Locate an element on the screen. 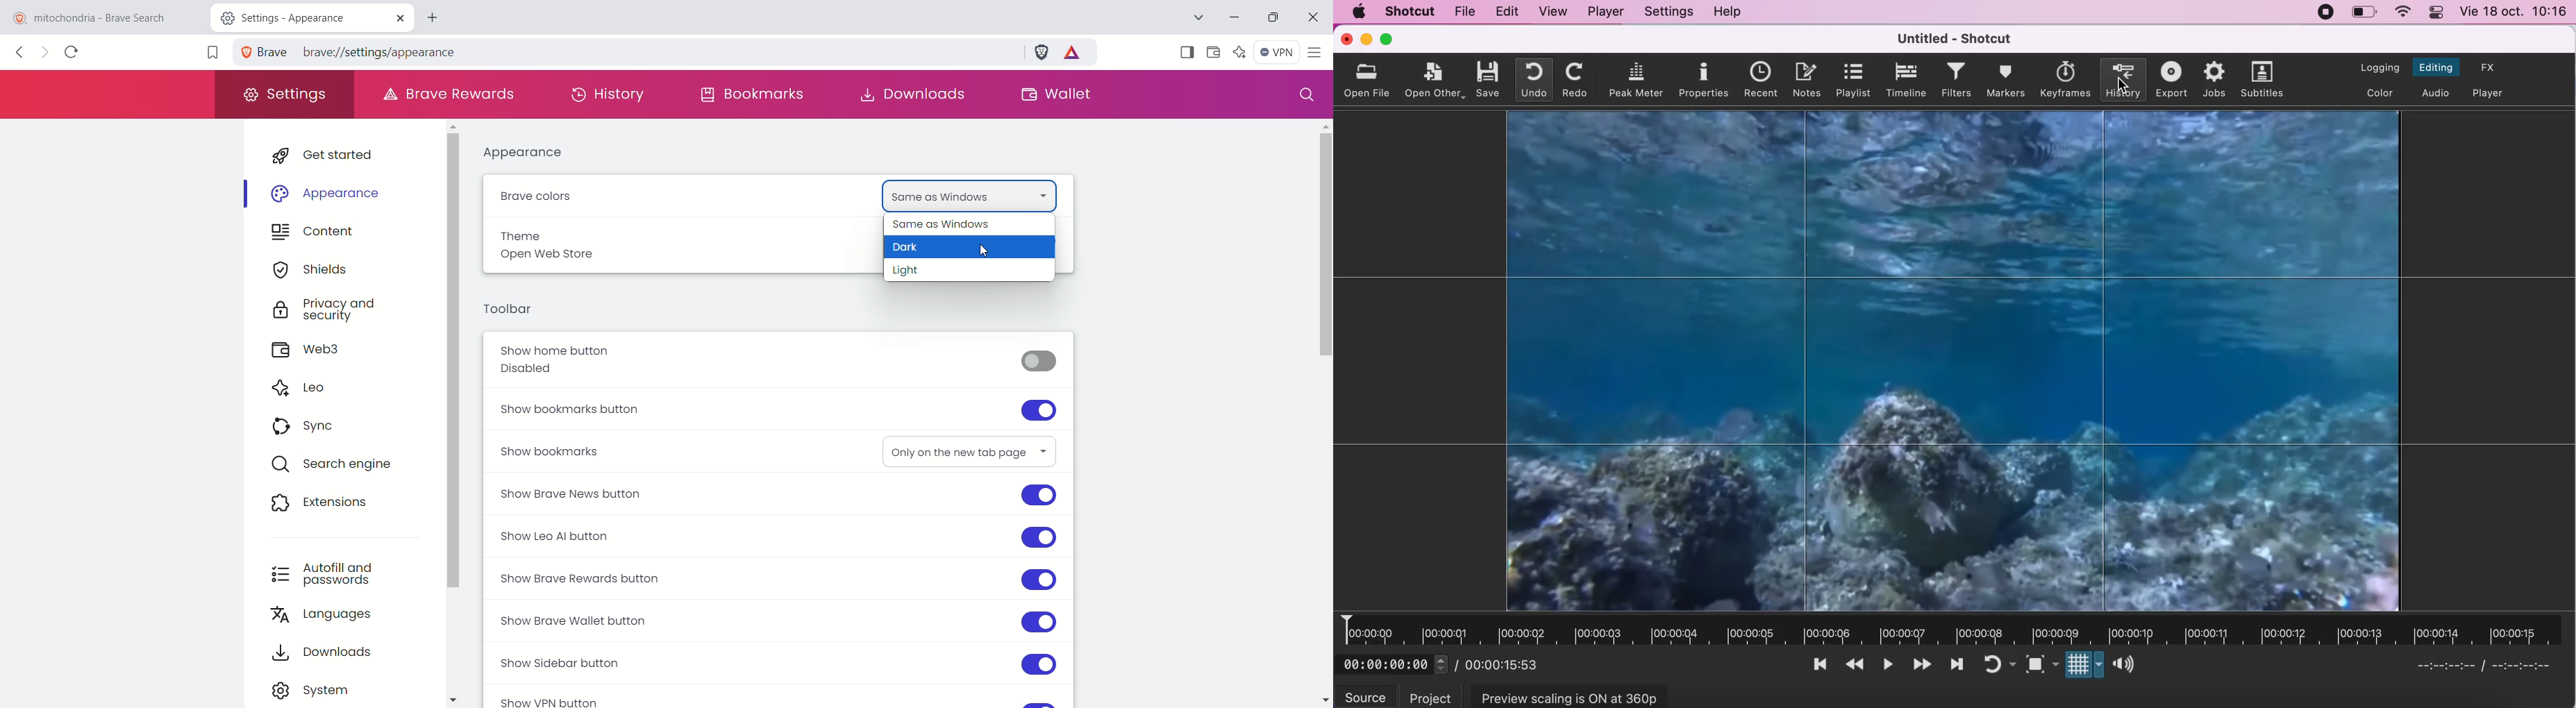 This screenshot has width=2576, height=728. notes is located at coordinates (1805, 79).